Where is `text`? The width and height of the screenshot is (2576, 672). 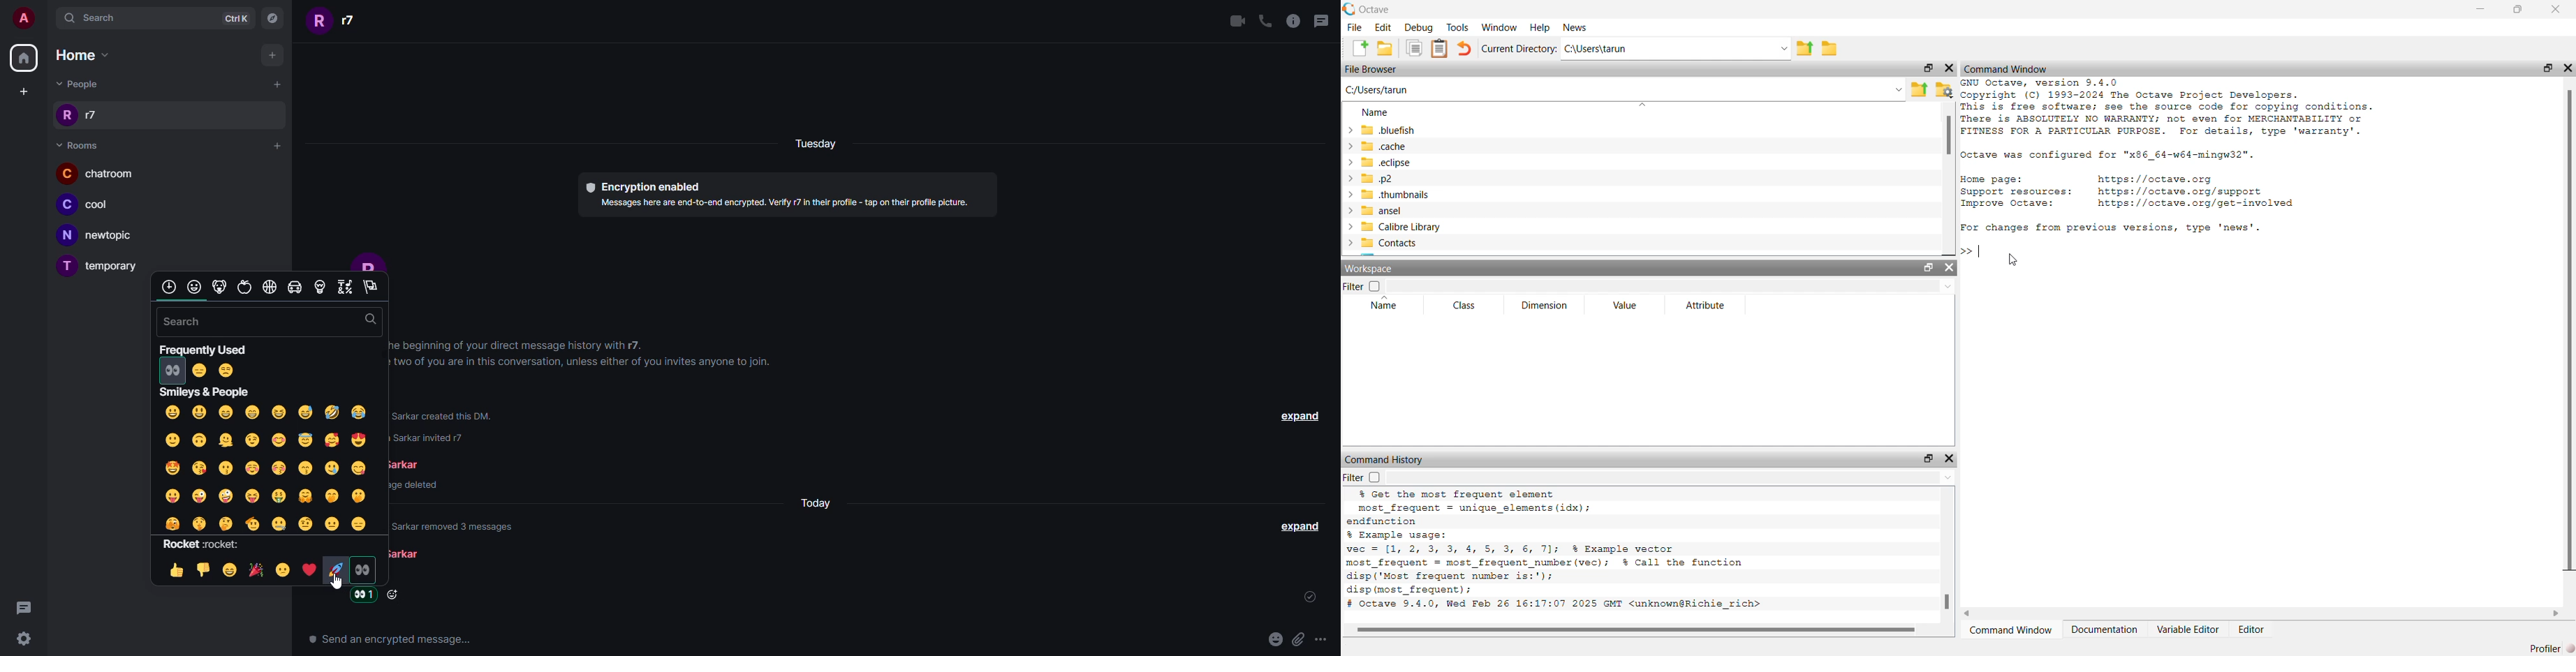
text is located at coordinates (430, 438).